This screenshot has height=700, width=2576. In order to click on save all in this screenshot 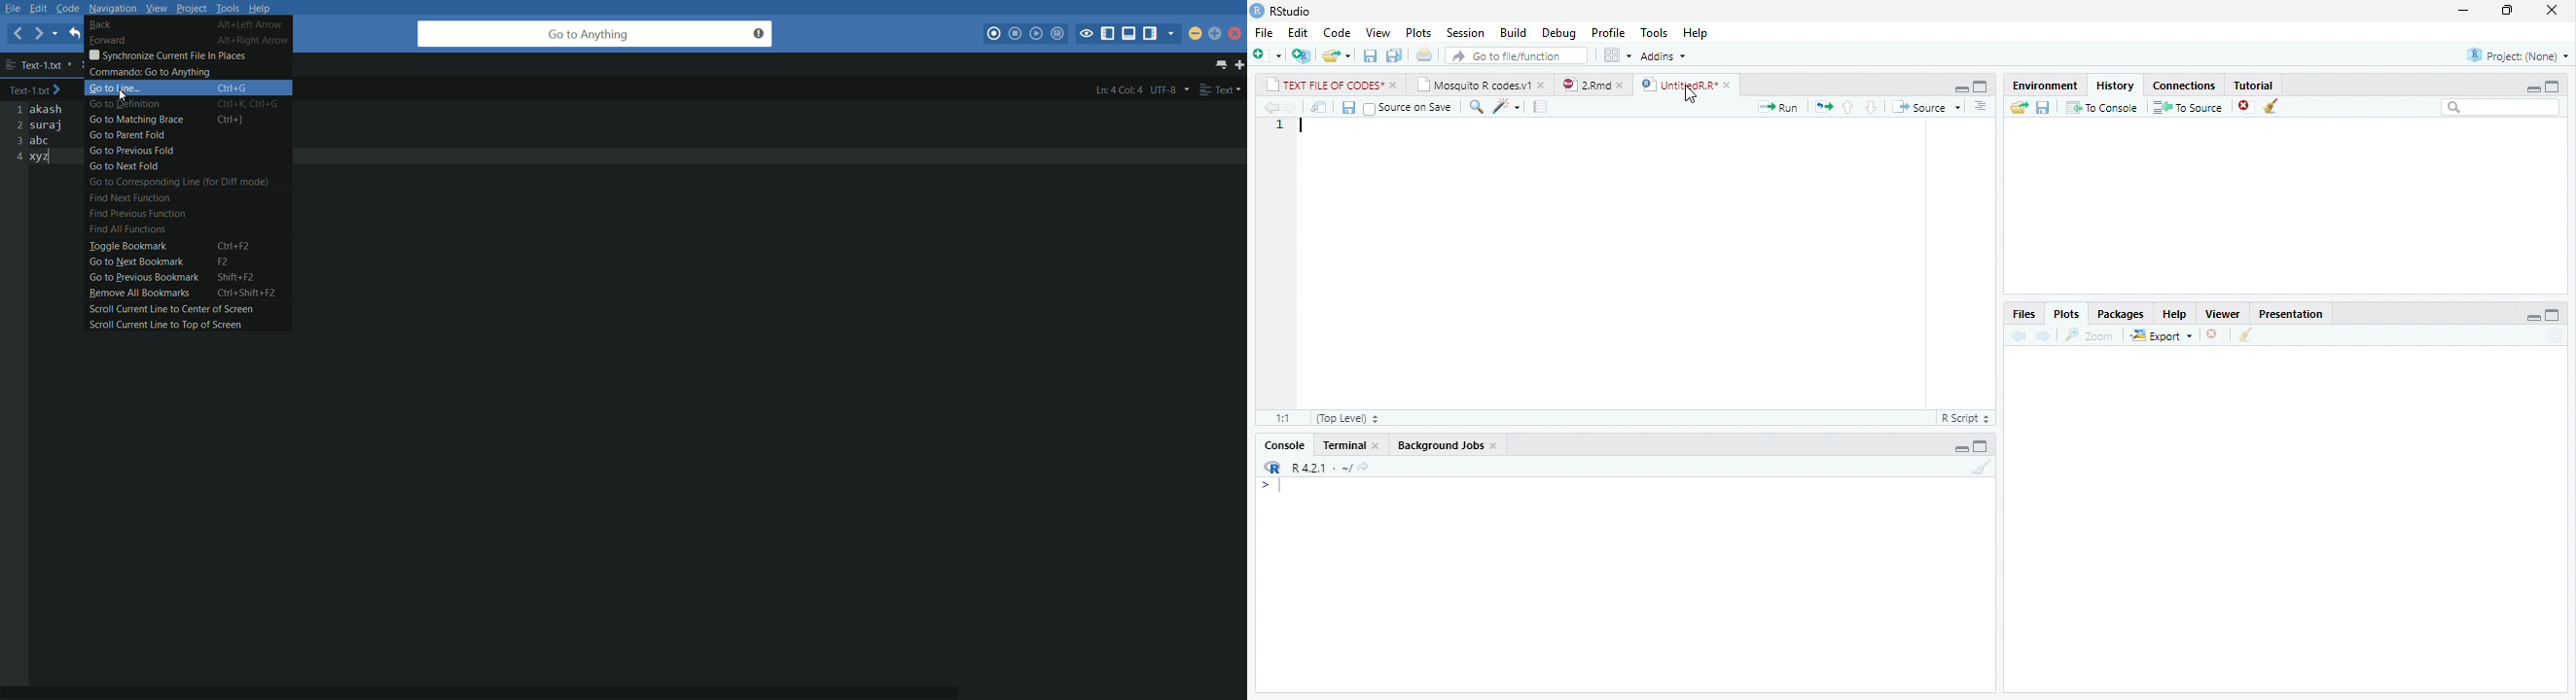, I will do `click(1394, 56)`.